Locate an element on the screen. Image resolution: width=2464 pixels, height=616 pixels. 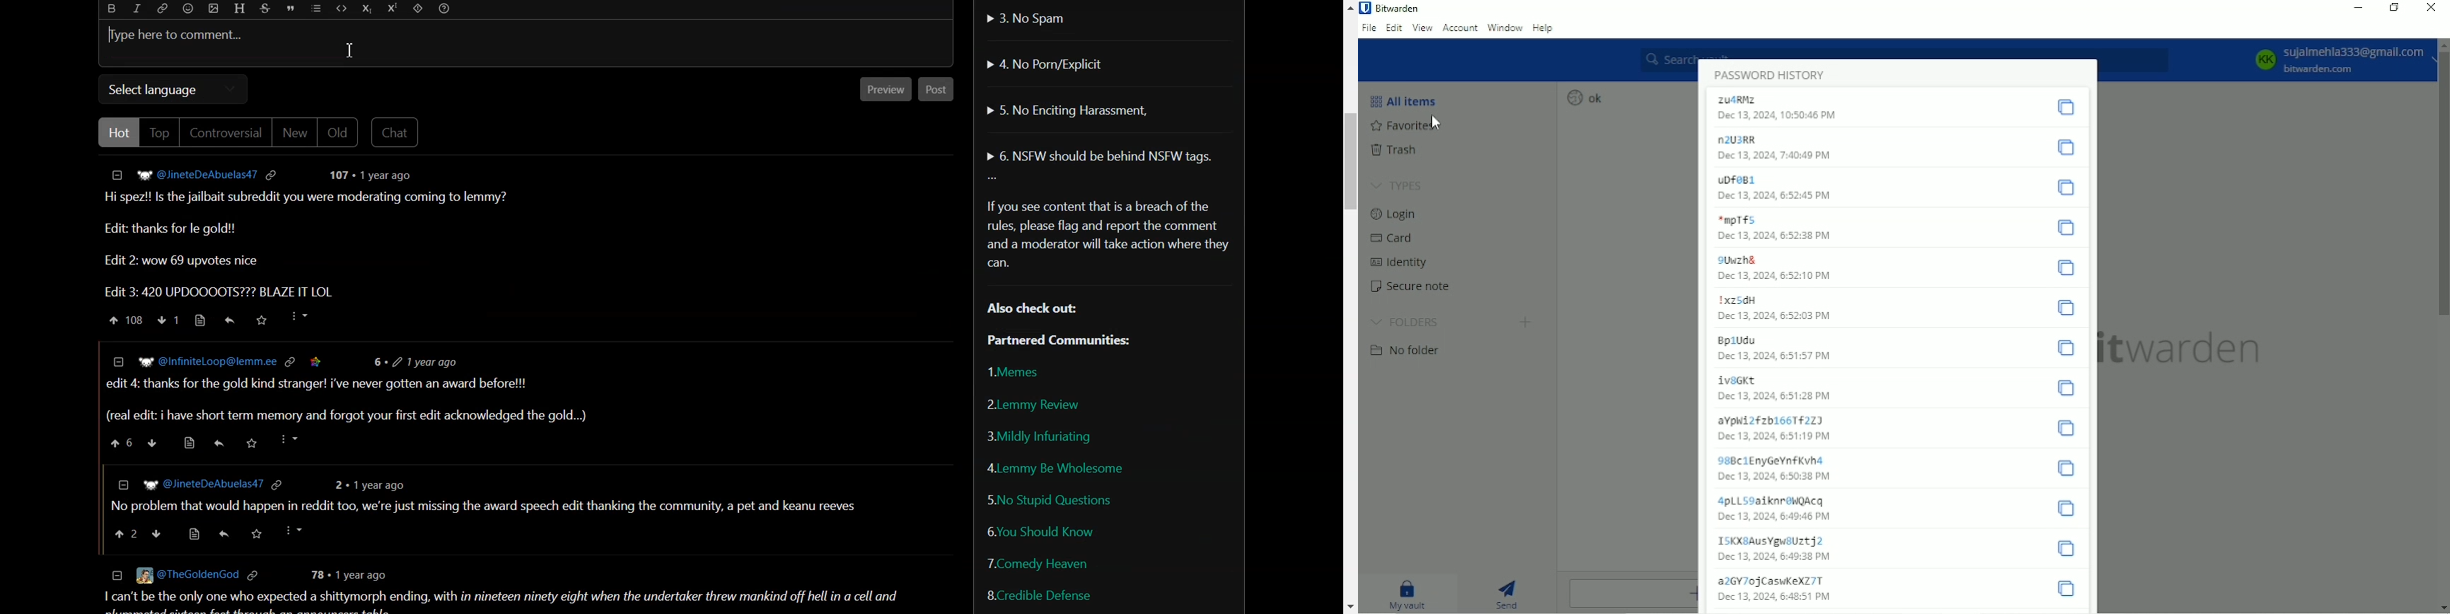
Vertical scrollbar is located at coordinates (2443, 187).